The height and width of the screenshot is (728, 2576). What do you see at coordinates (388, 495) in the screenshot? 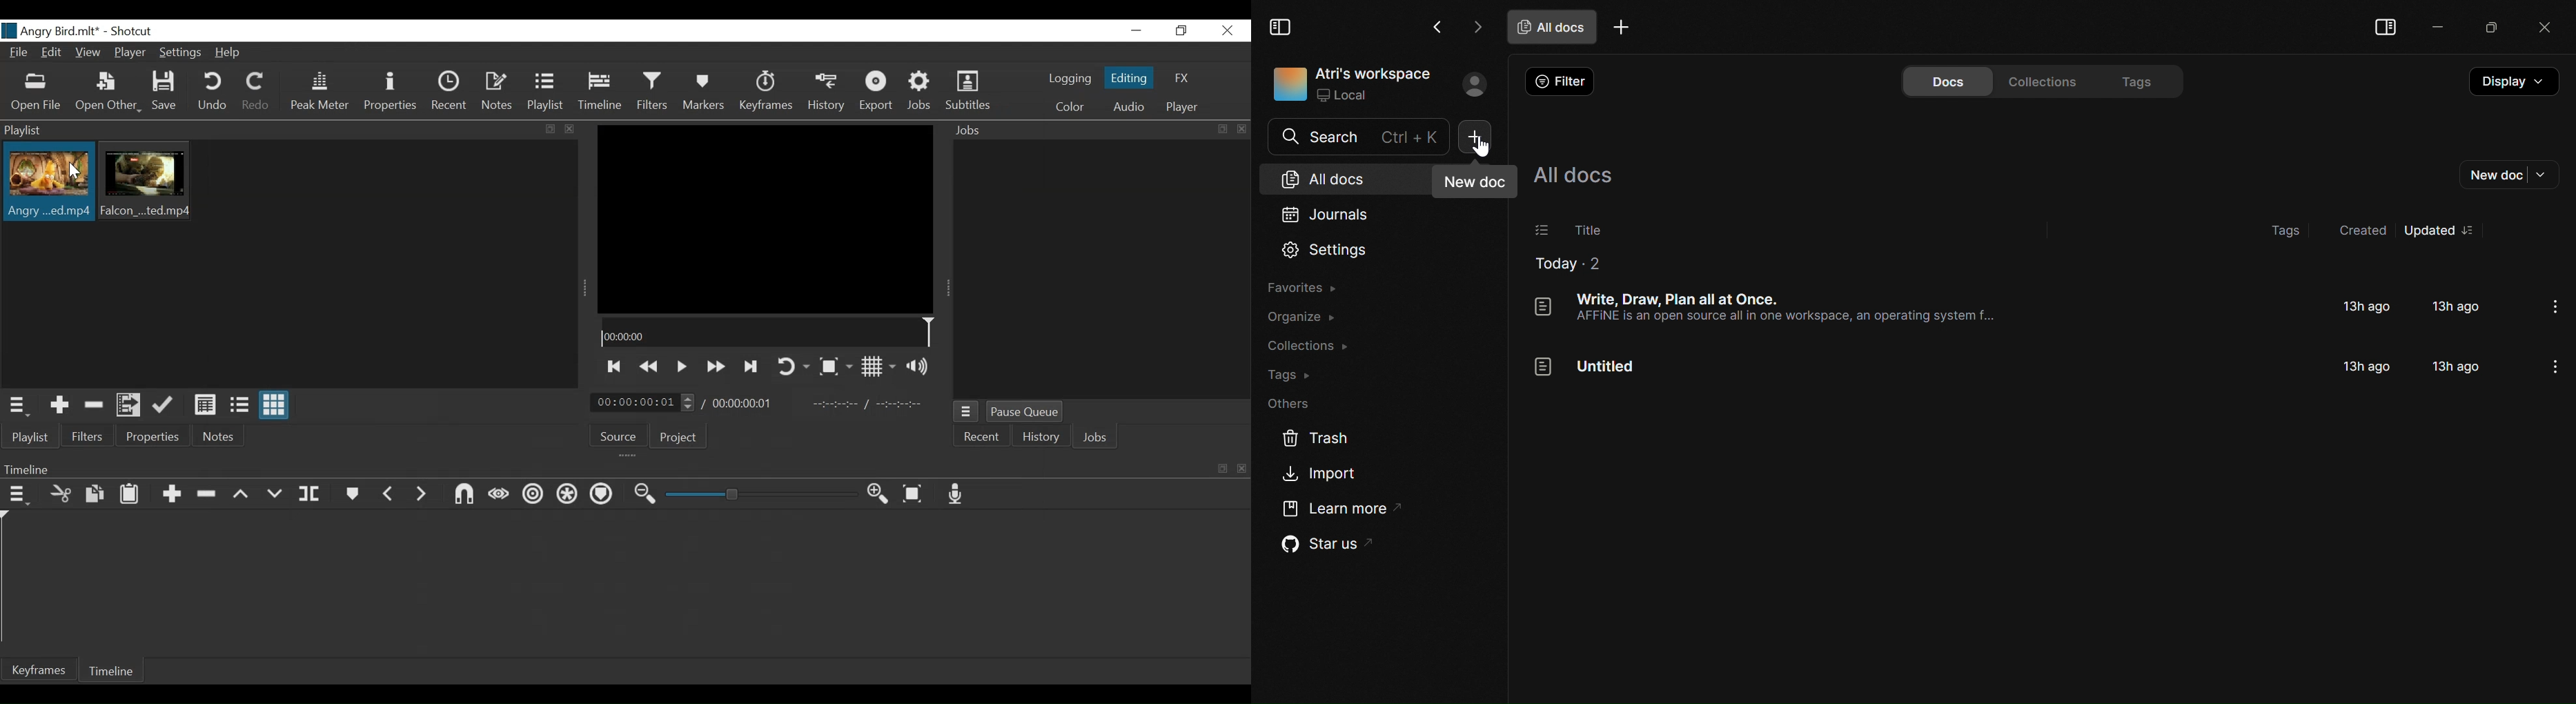
I see `Previous marker` at bounding box center [388, 495].